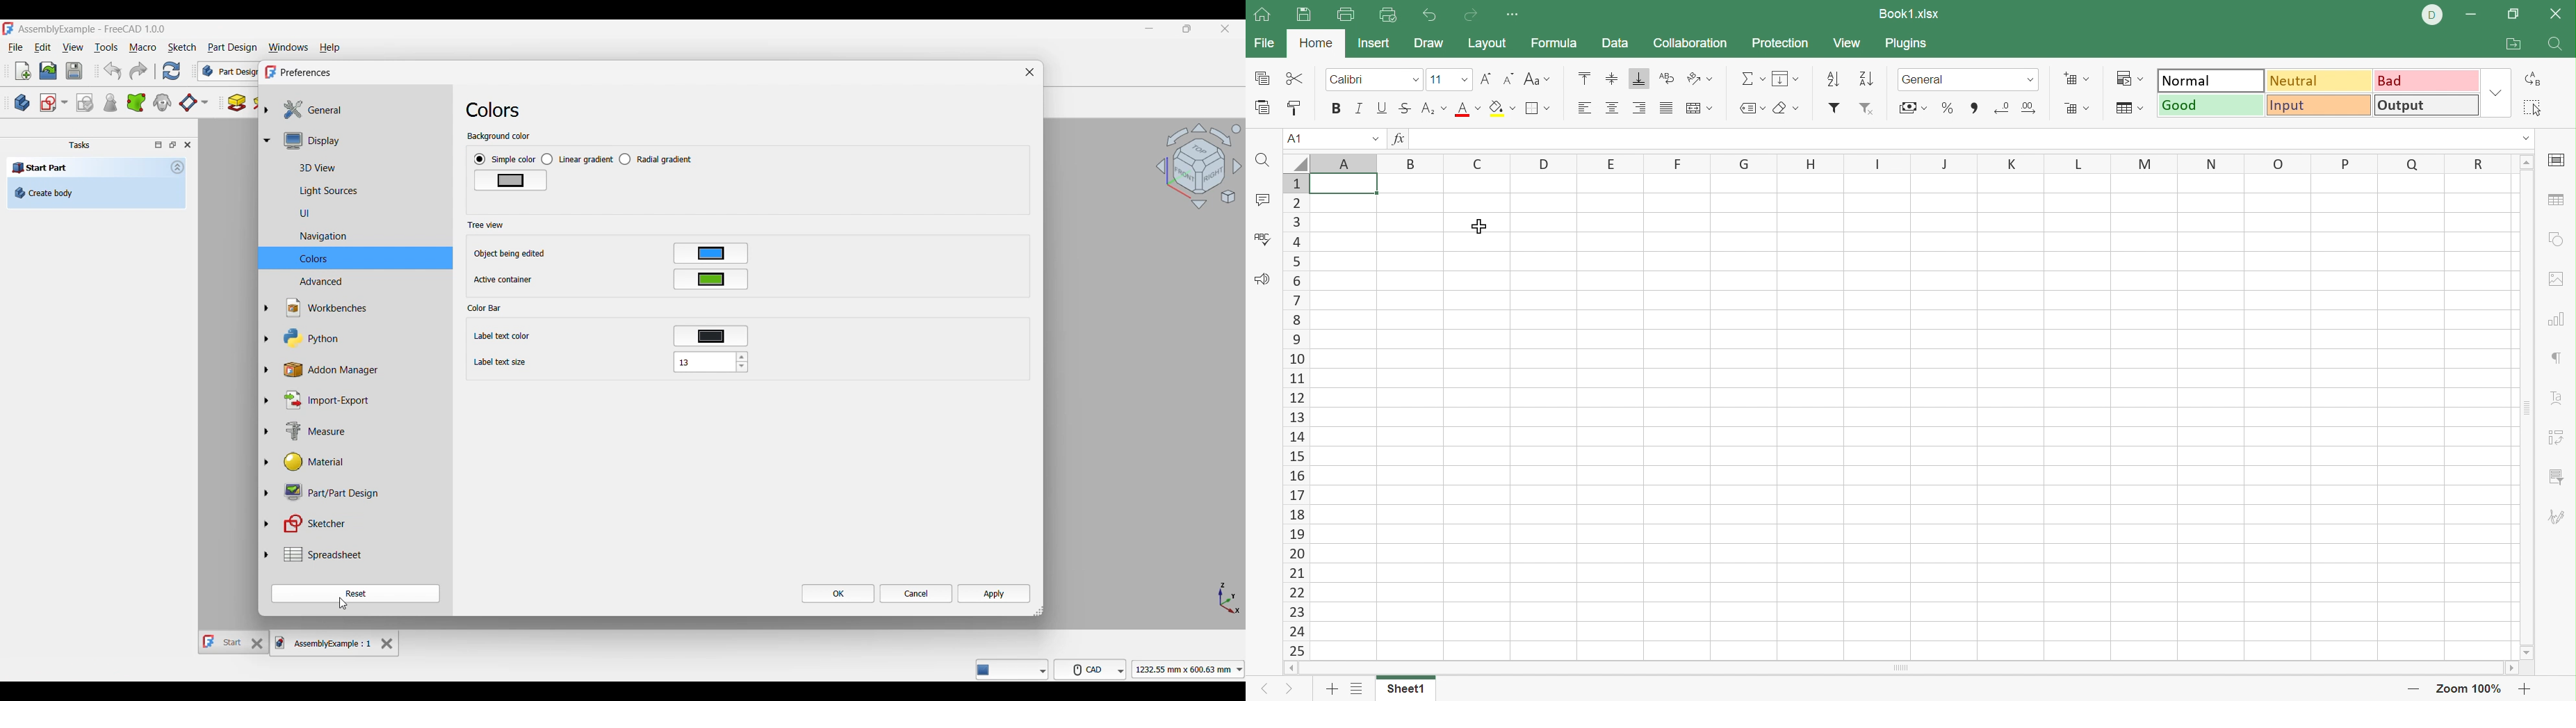 This screenshot has height=728, width=2576. Describe the element at coordinates (2515, 14) in the screenshot. I see `Restore down` at that location.